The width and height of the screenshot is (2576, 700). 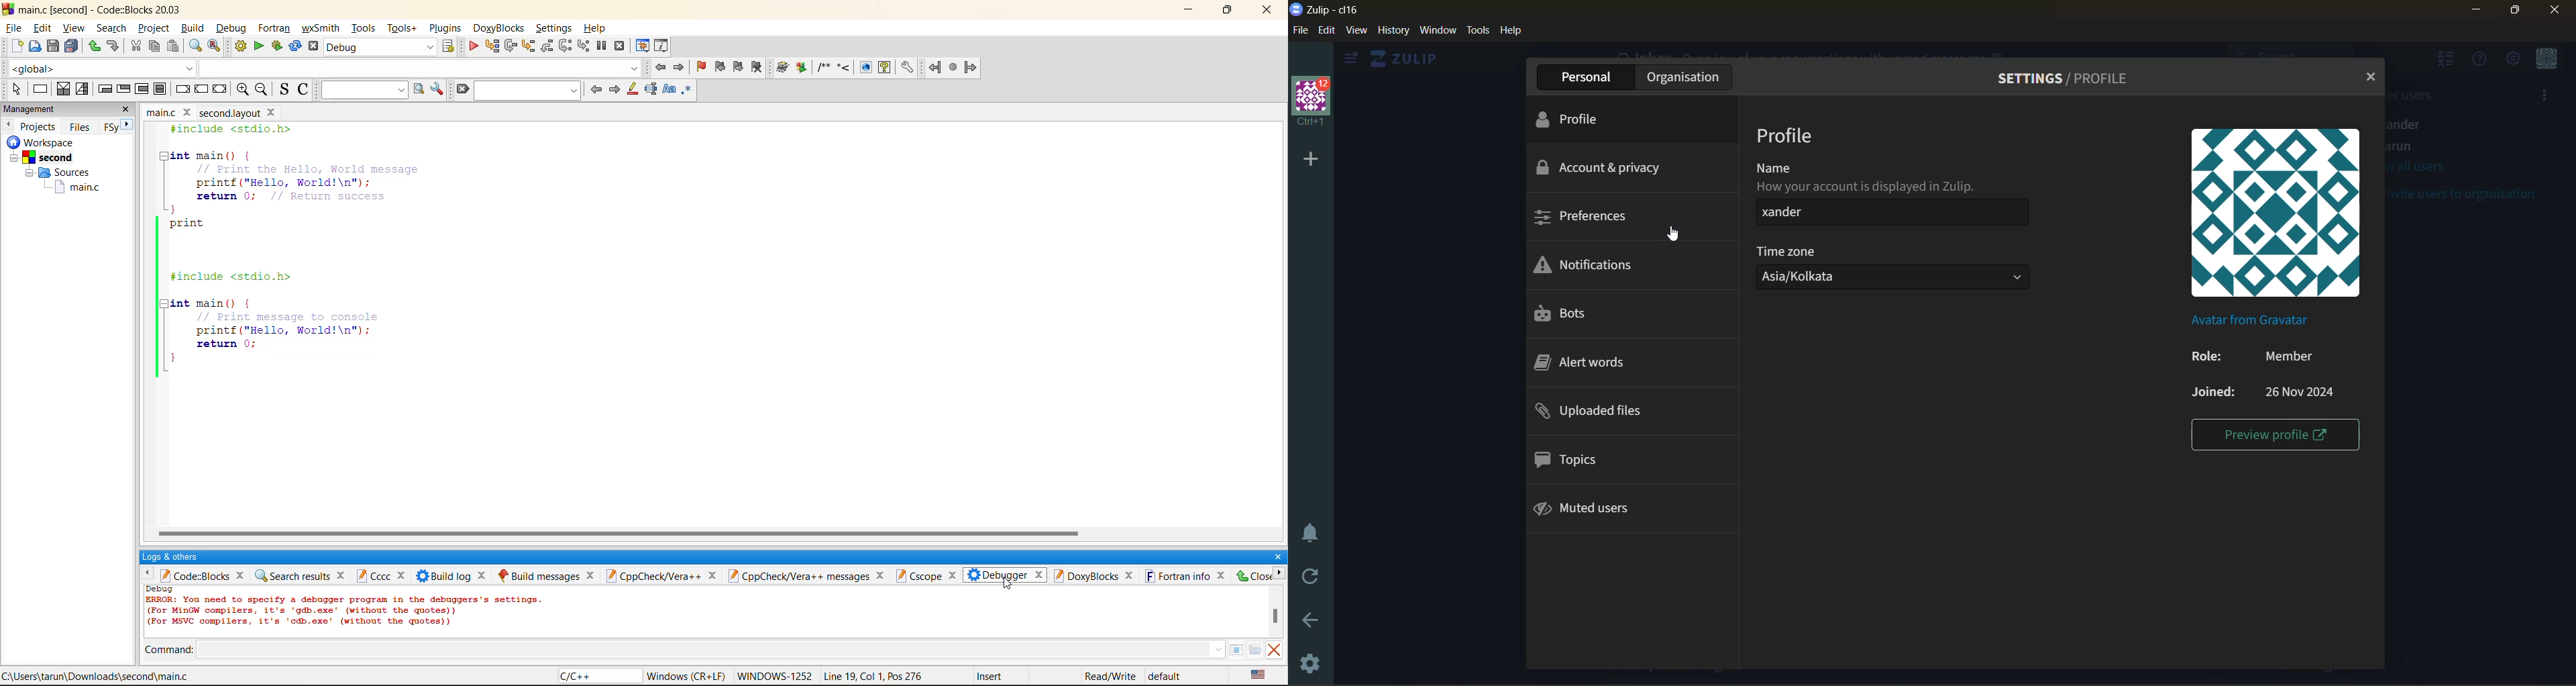 What do you see at coordinates (380, 575) in the screenshot?
I see `cccc` at bounding box center [380, 575].